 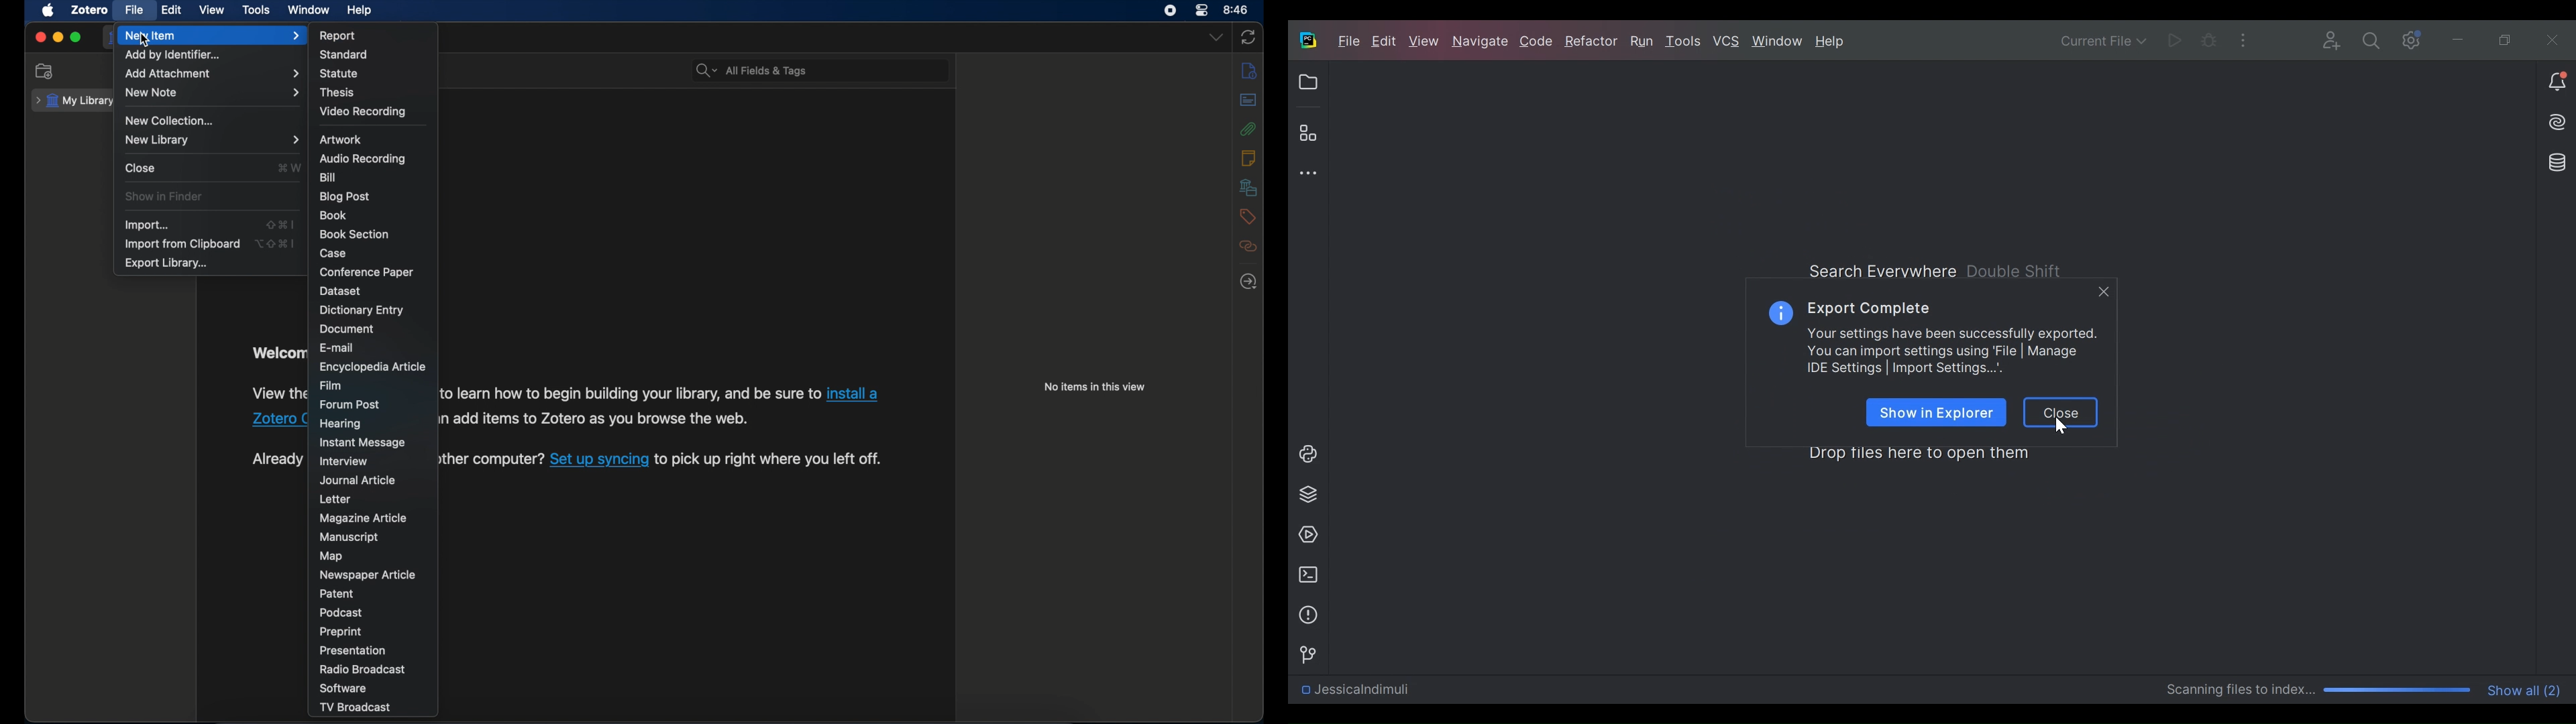 I want to click on minimize, so click(x=58, y=38).